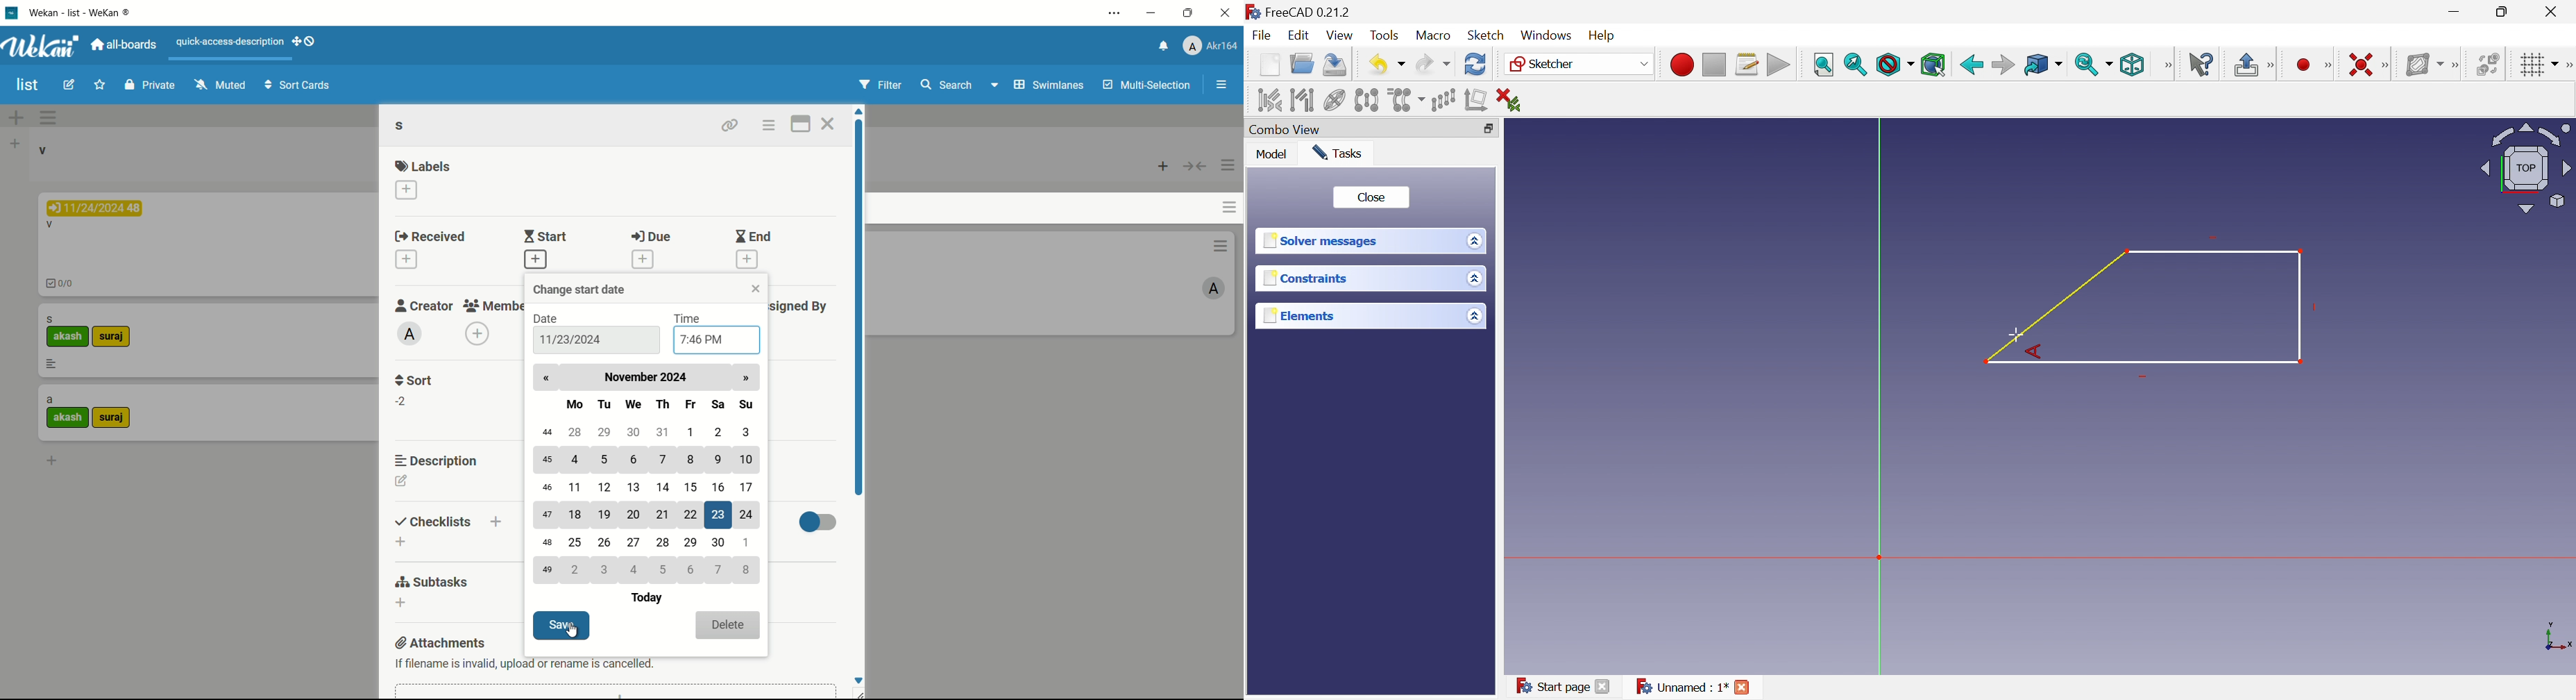 This screenshot has width=2576, height=700. Describe the element at coordinates (69, 84) in the screenshot. I see `edit` at that location.